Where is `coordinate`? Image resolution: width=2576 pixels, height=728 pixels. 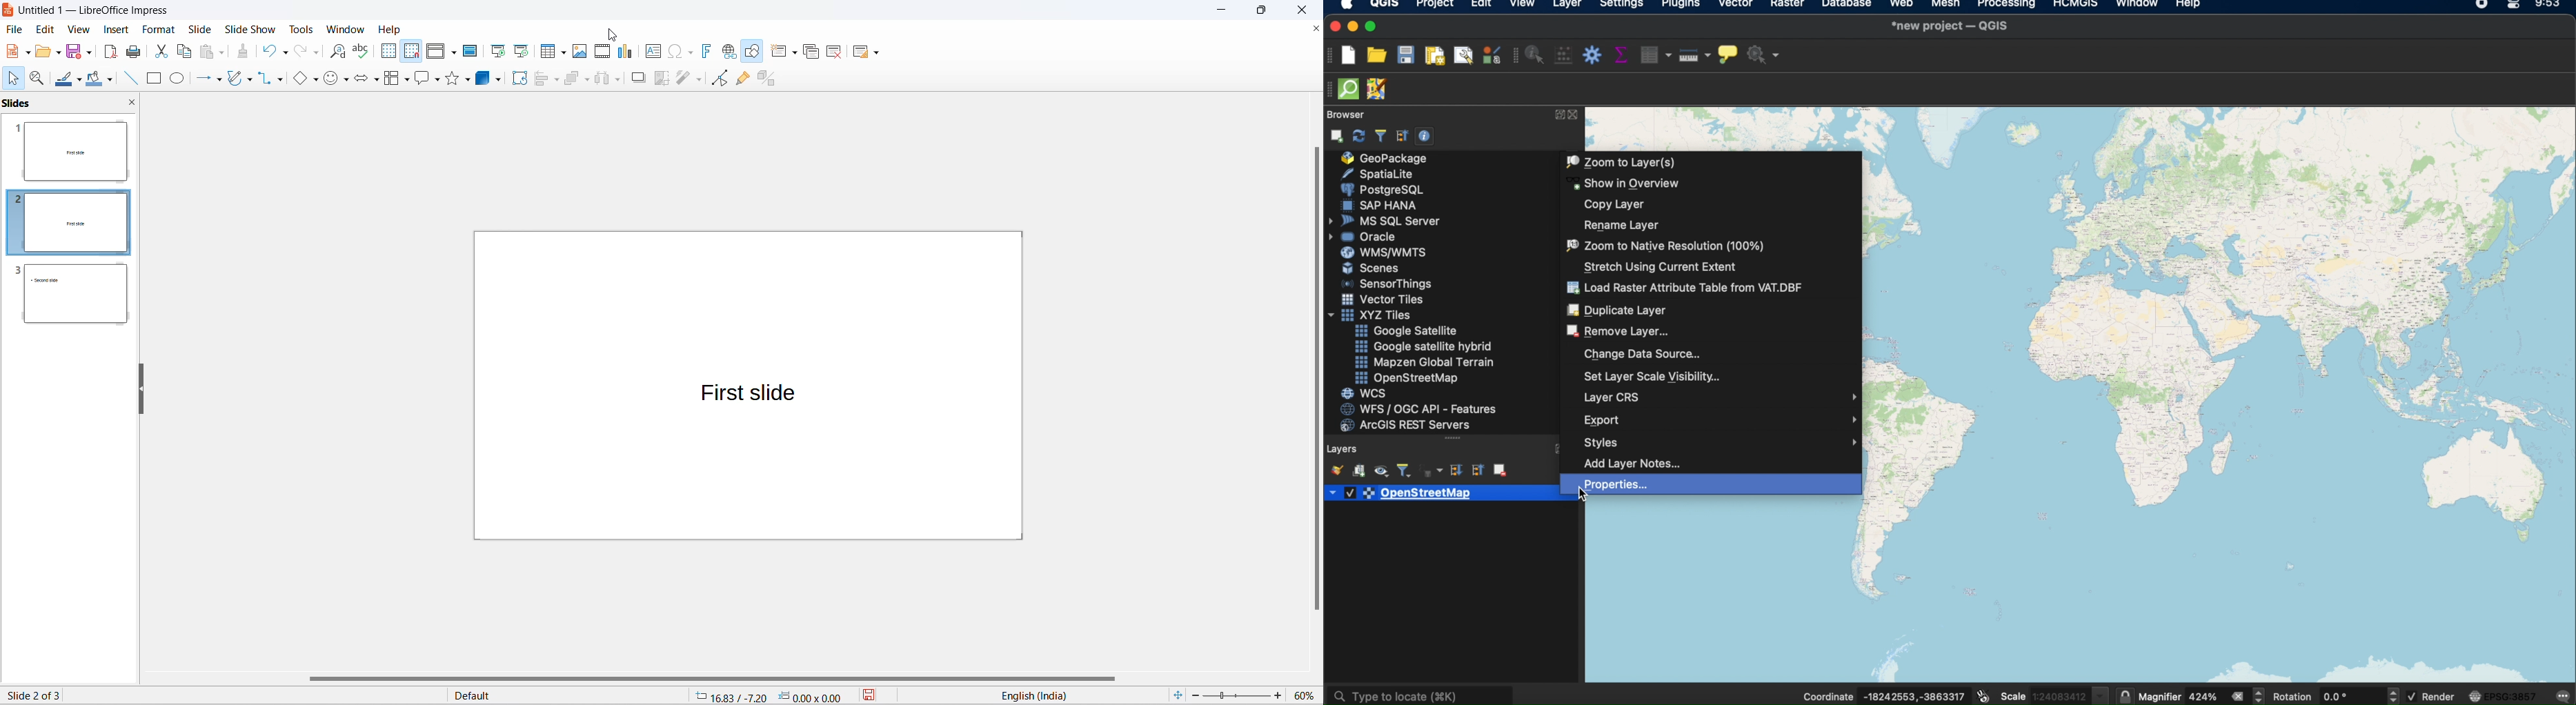 coordinate is located at coordinates (1884, 693).